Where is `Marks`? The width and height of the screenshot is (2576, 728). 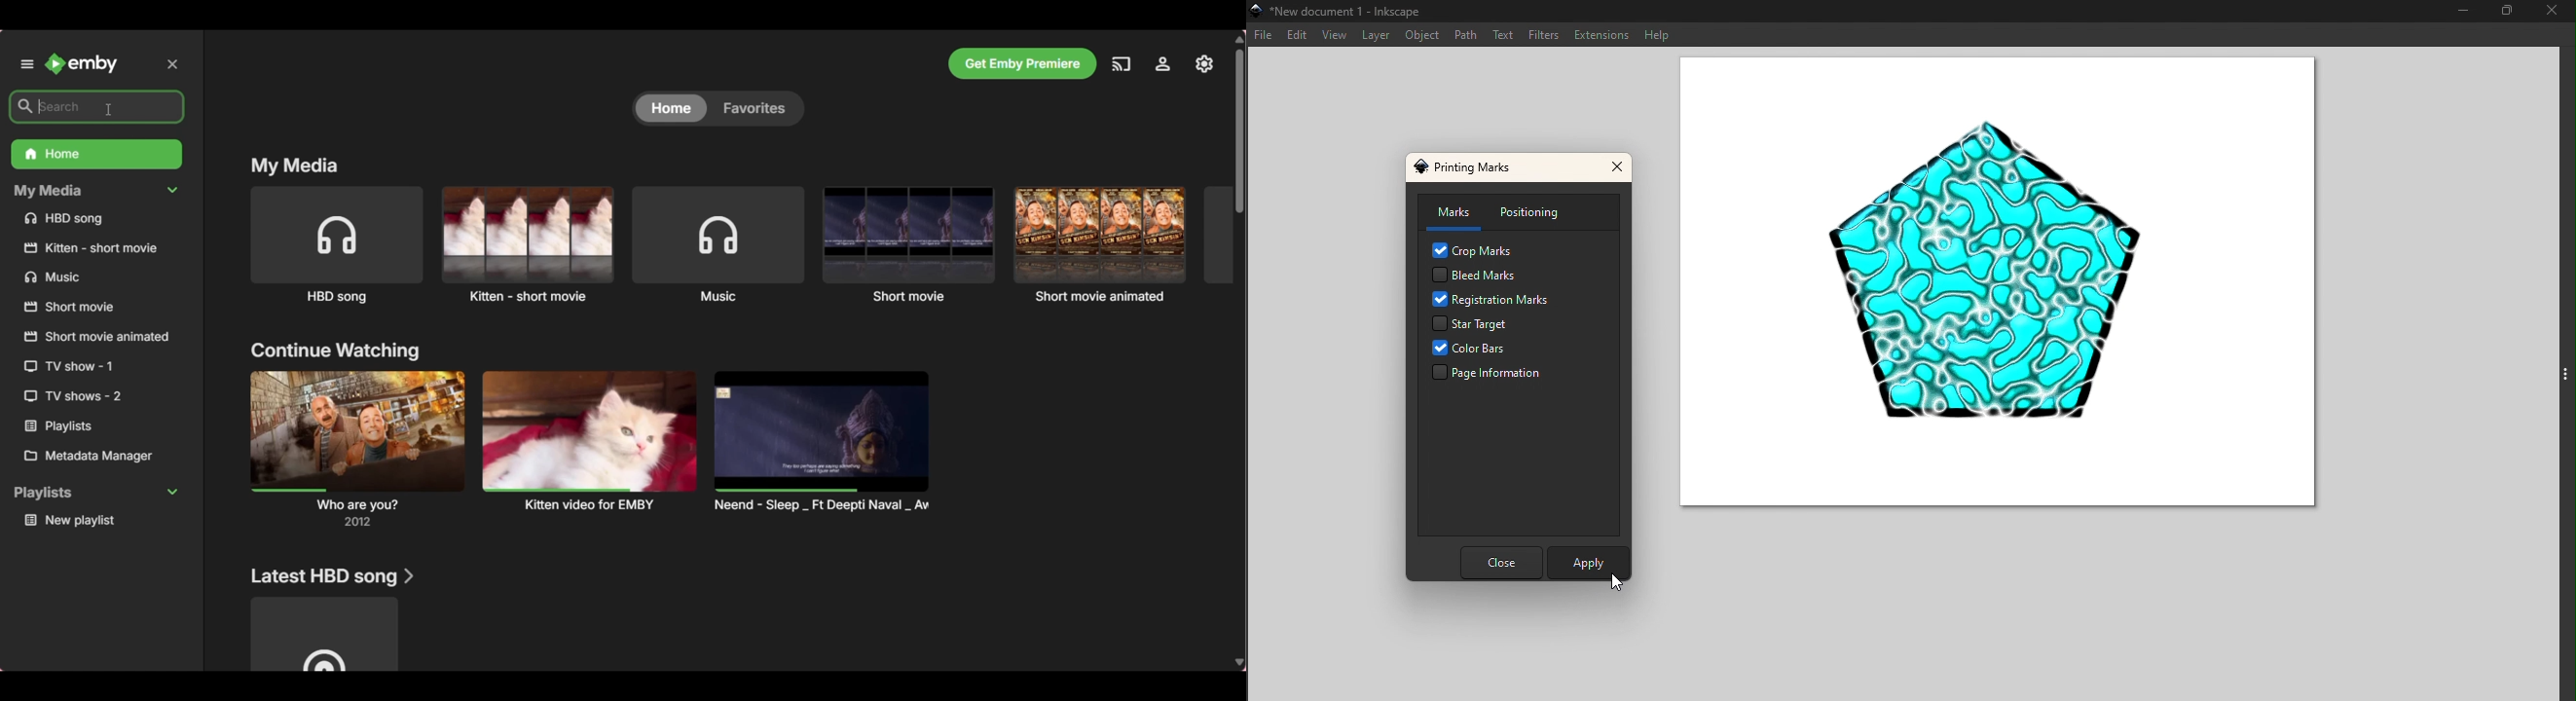 Marks is located at coordinates (1448, 213).